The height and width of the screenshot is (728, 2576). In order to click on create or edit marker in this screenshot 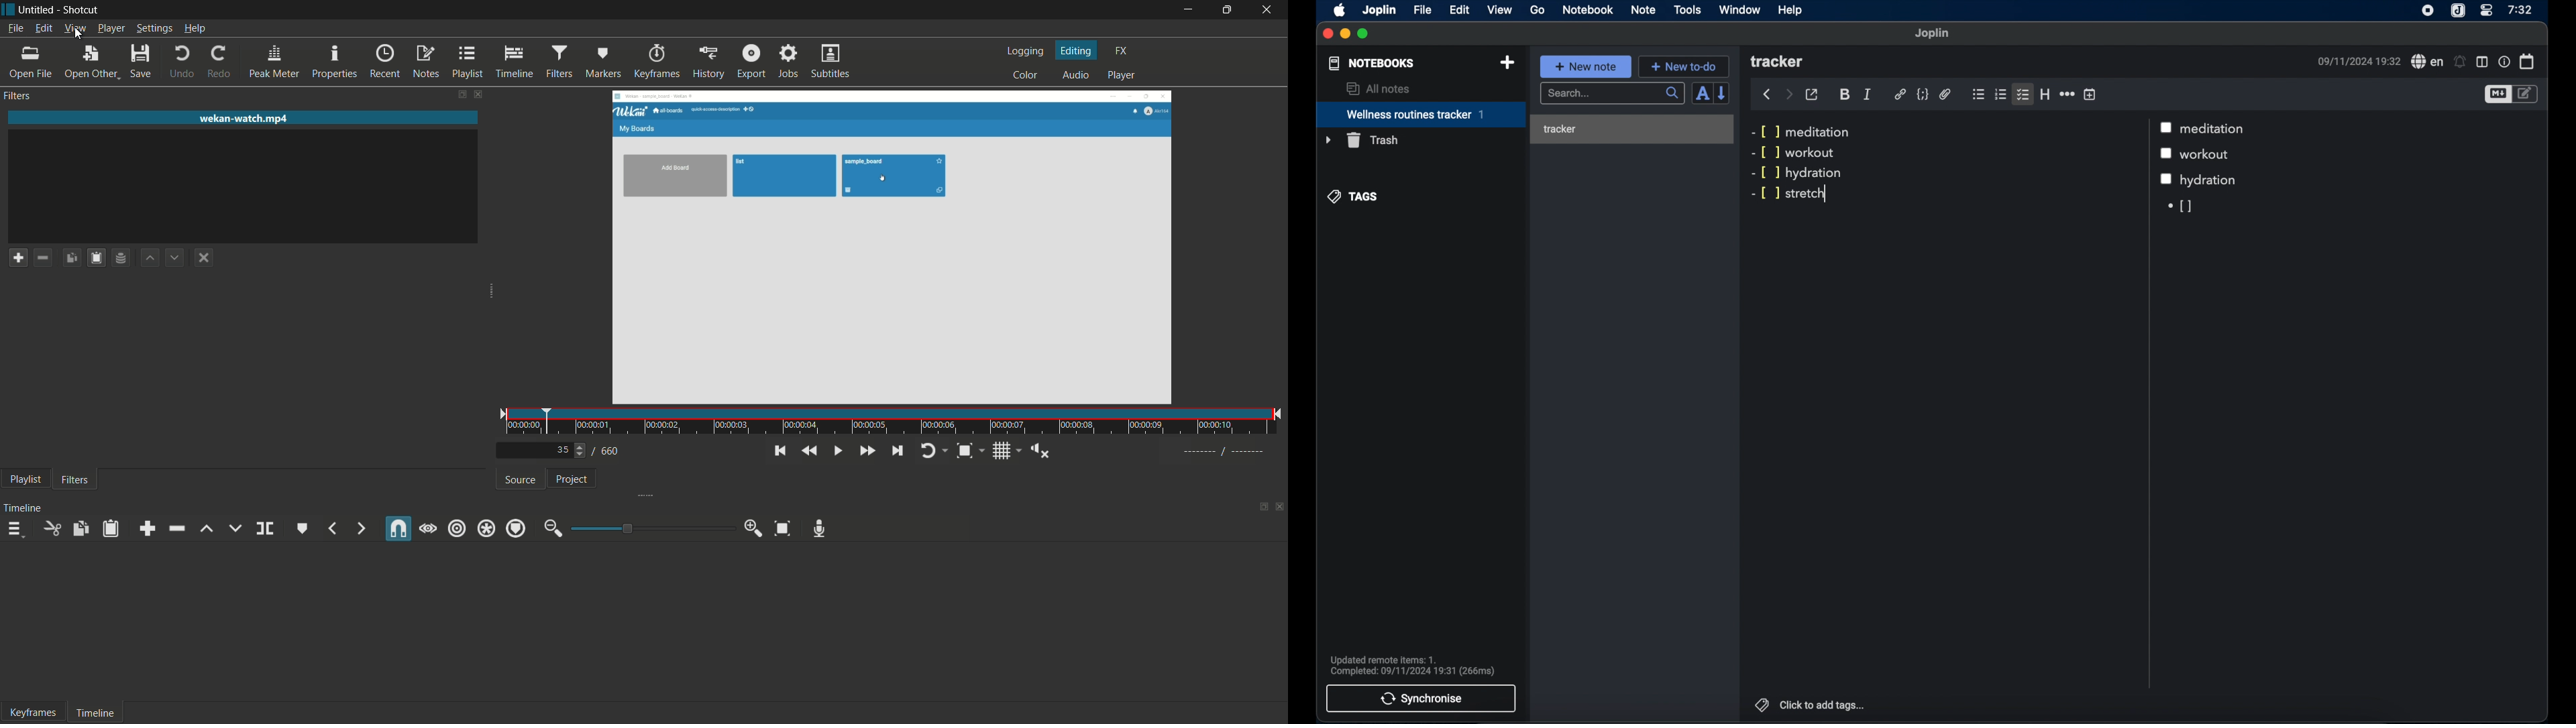, I will do `click(301, 528)`.